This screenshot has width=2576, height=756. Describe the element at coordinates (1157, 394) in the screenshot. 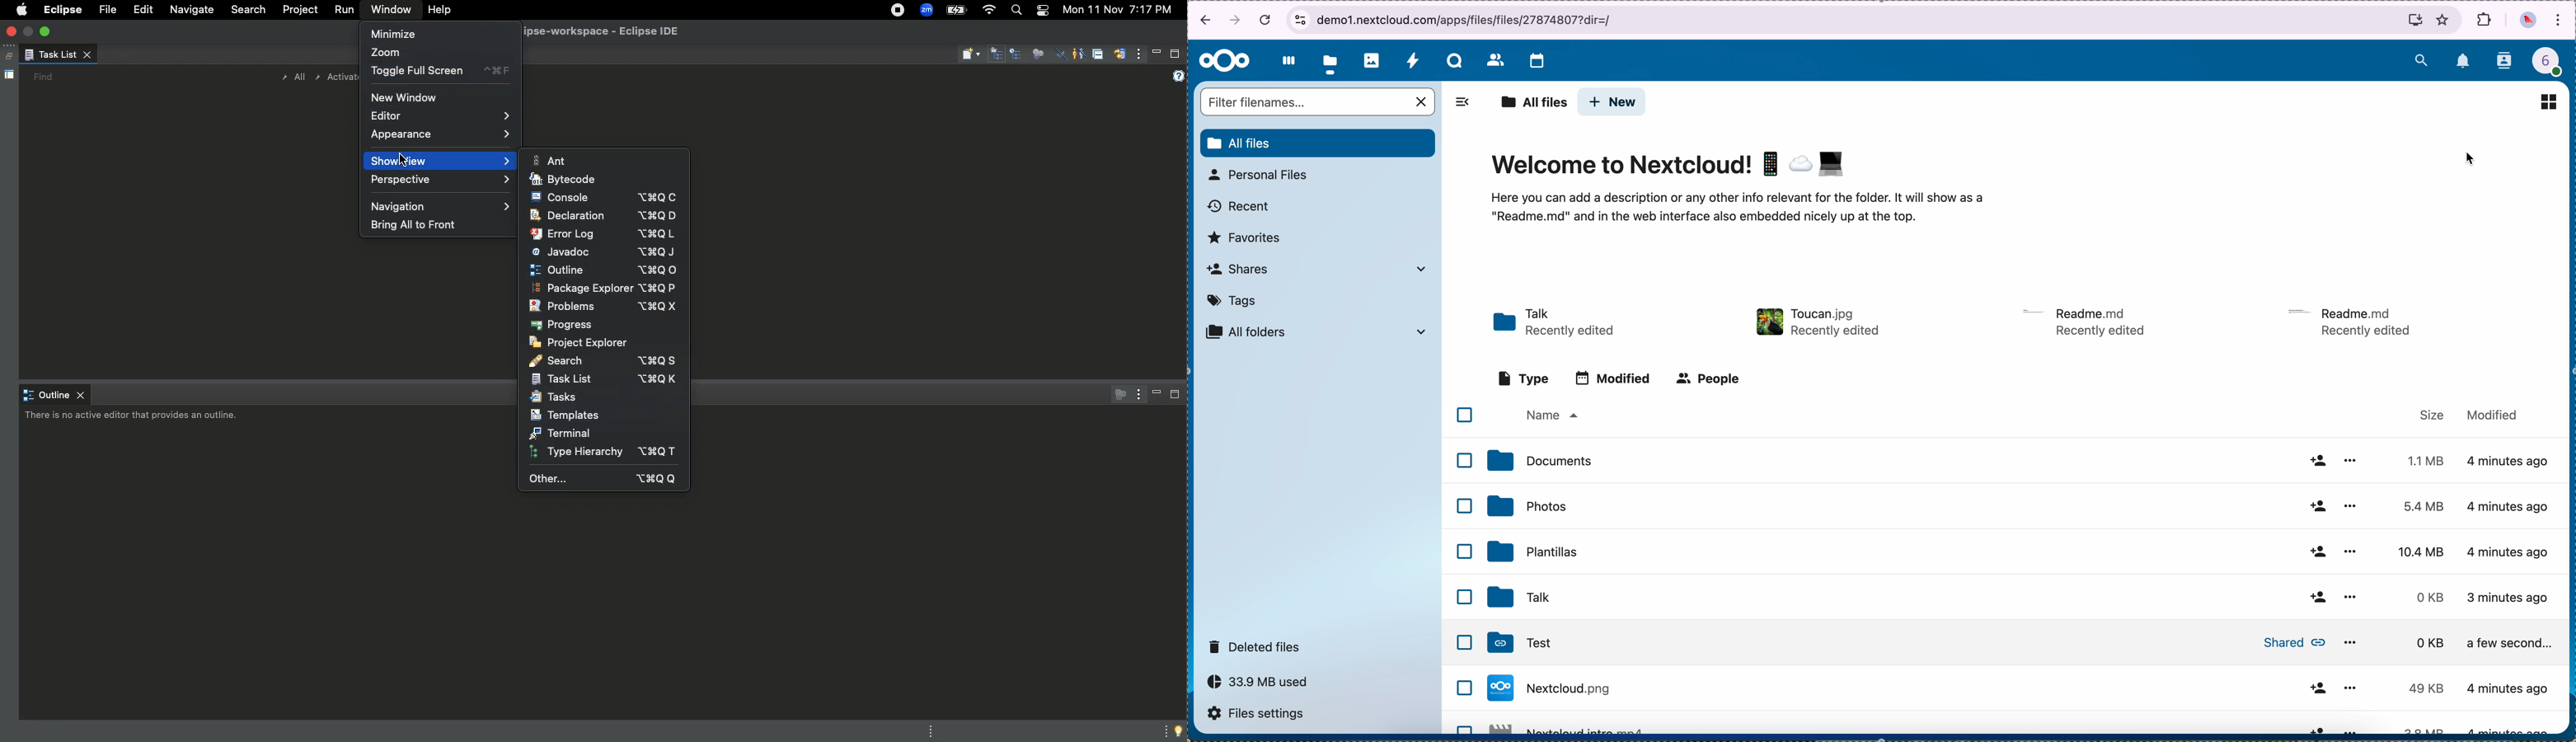

I see `Minimize` at that location.